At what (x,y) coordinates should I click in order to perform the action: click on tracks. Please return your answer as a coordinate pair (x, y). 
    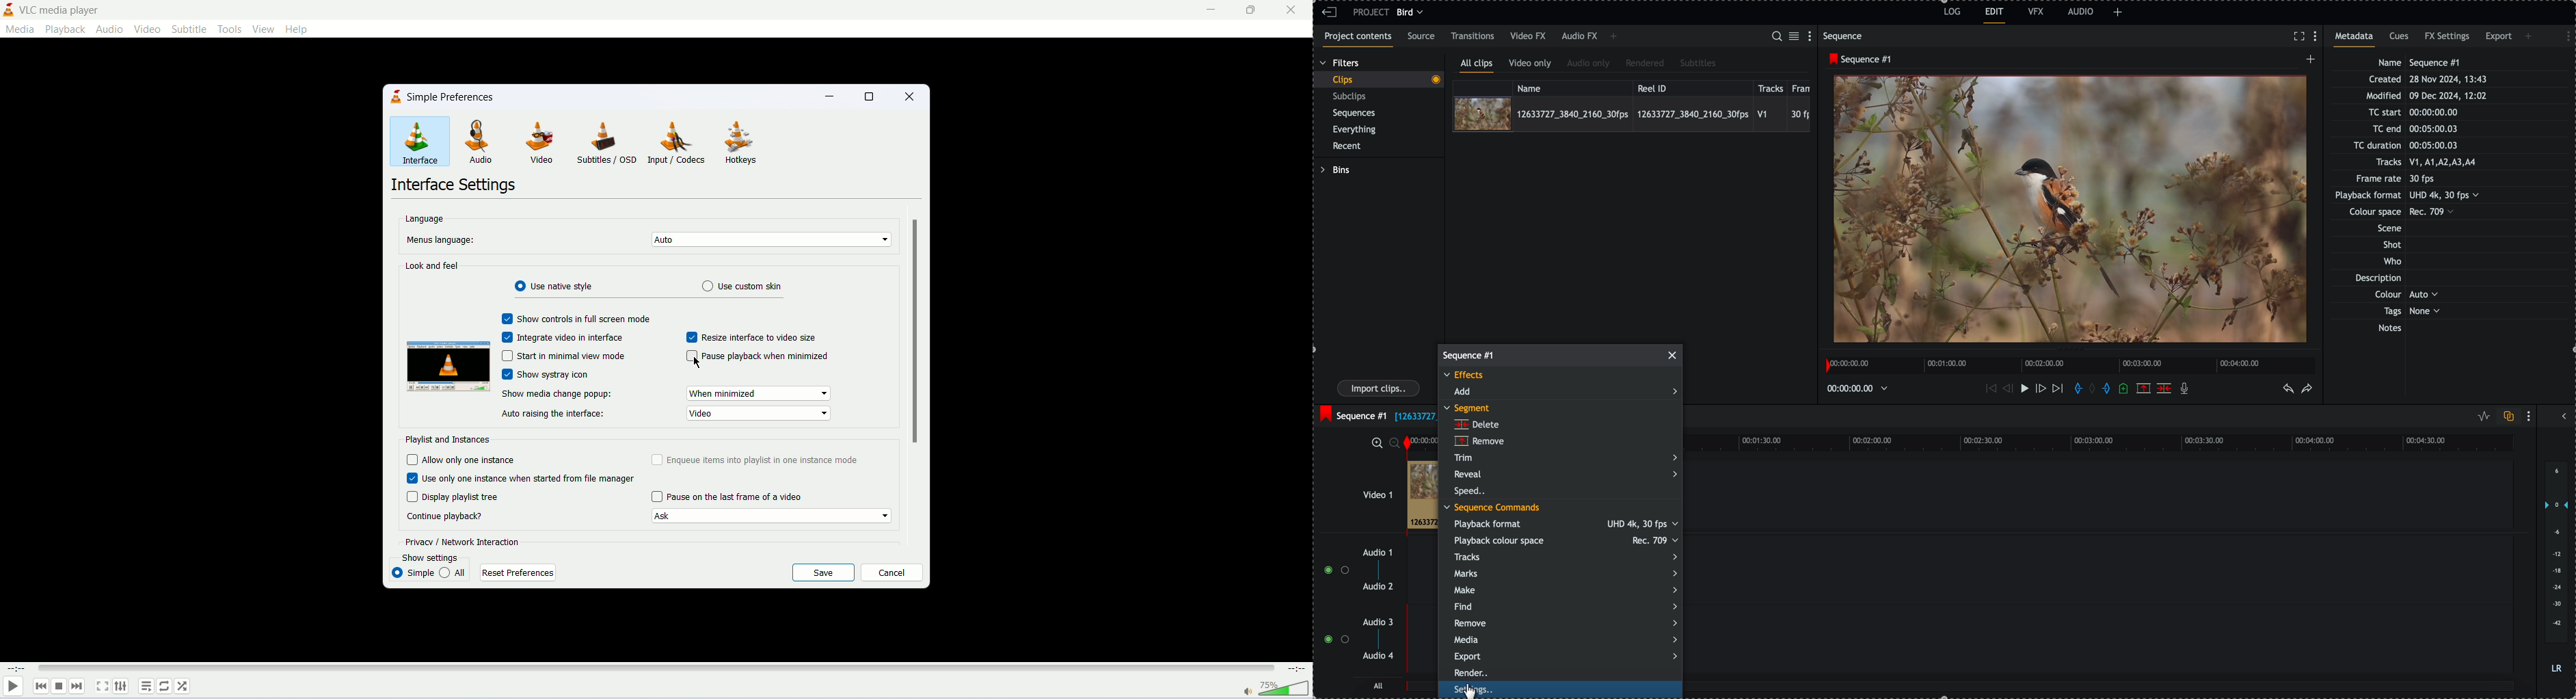
    Looking at the image, I should click on (1564, 556).